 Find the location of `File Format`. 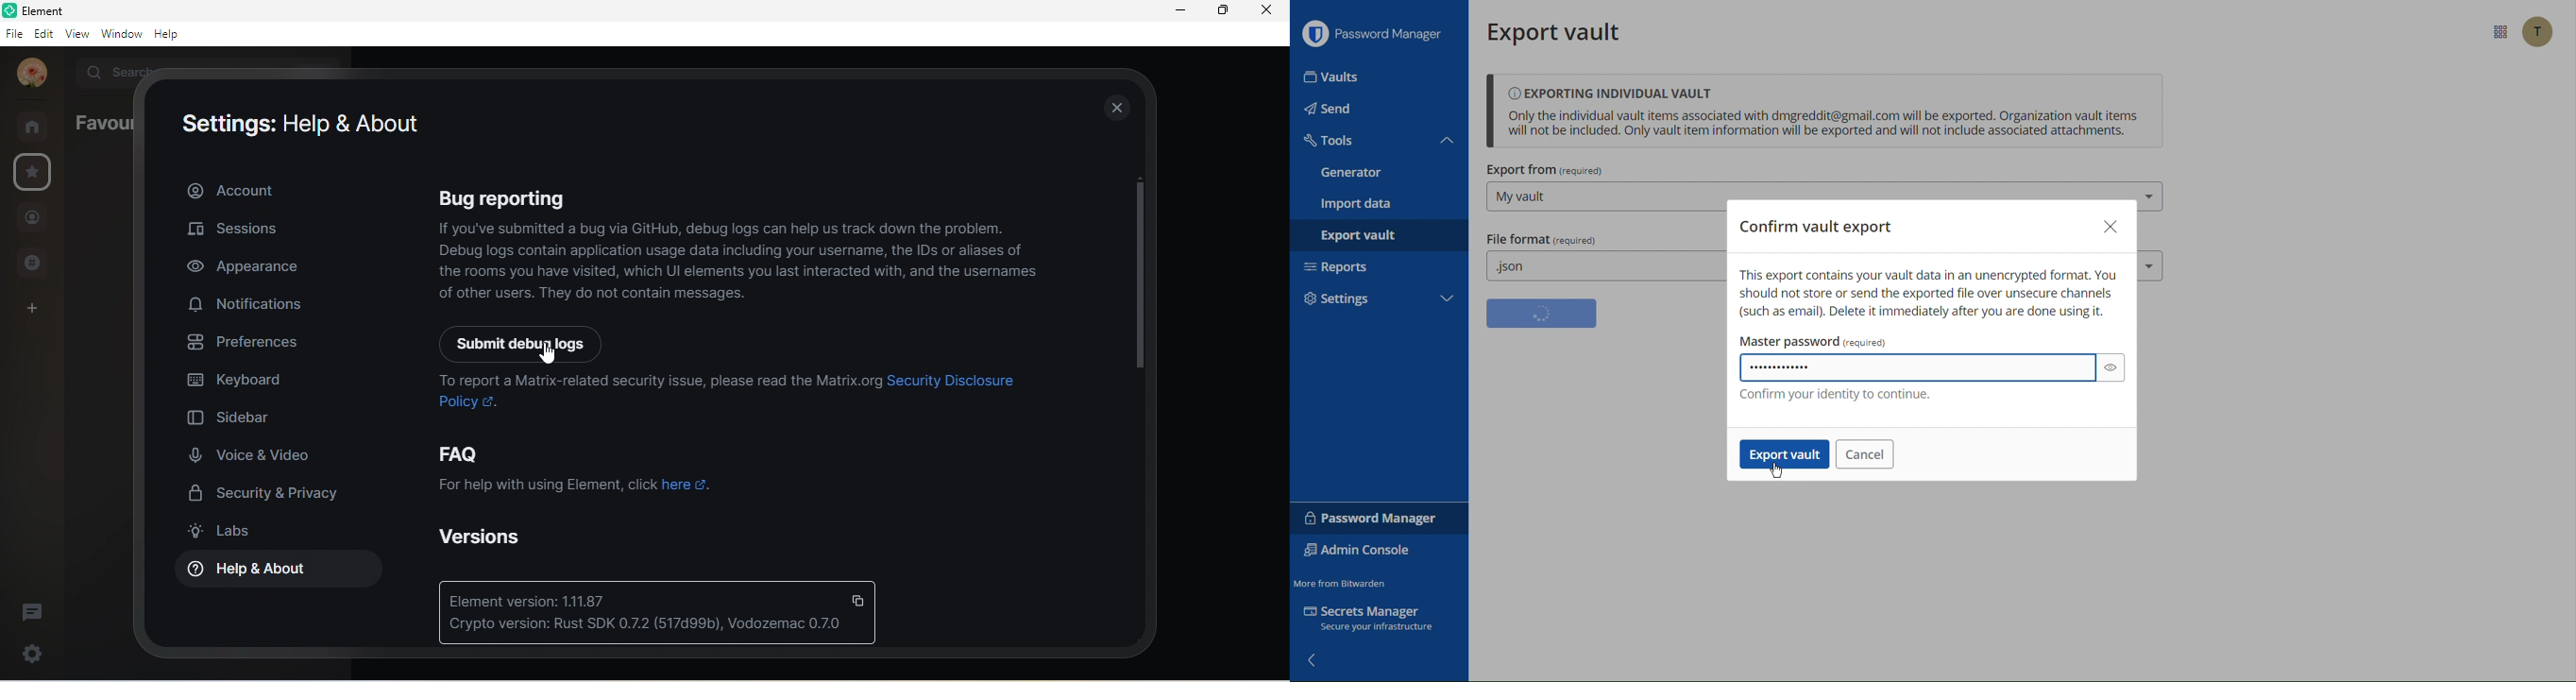

File Format is located at coordinates (1541, 240).